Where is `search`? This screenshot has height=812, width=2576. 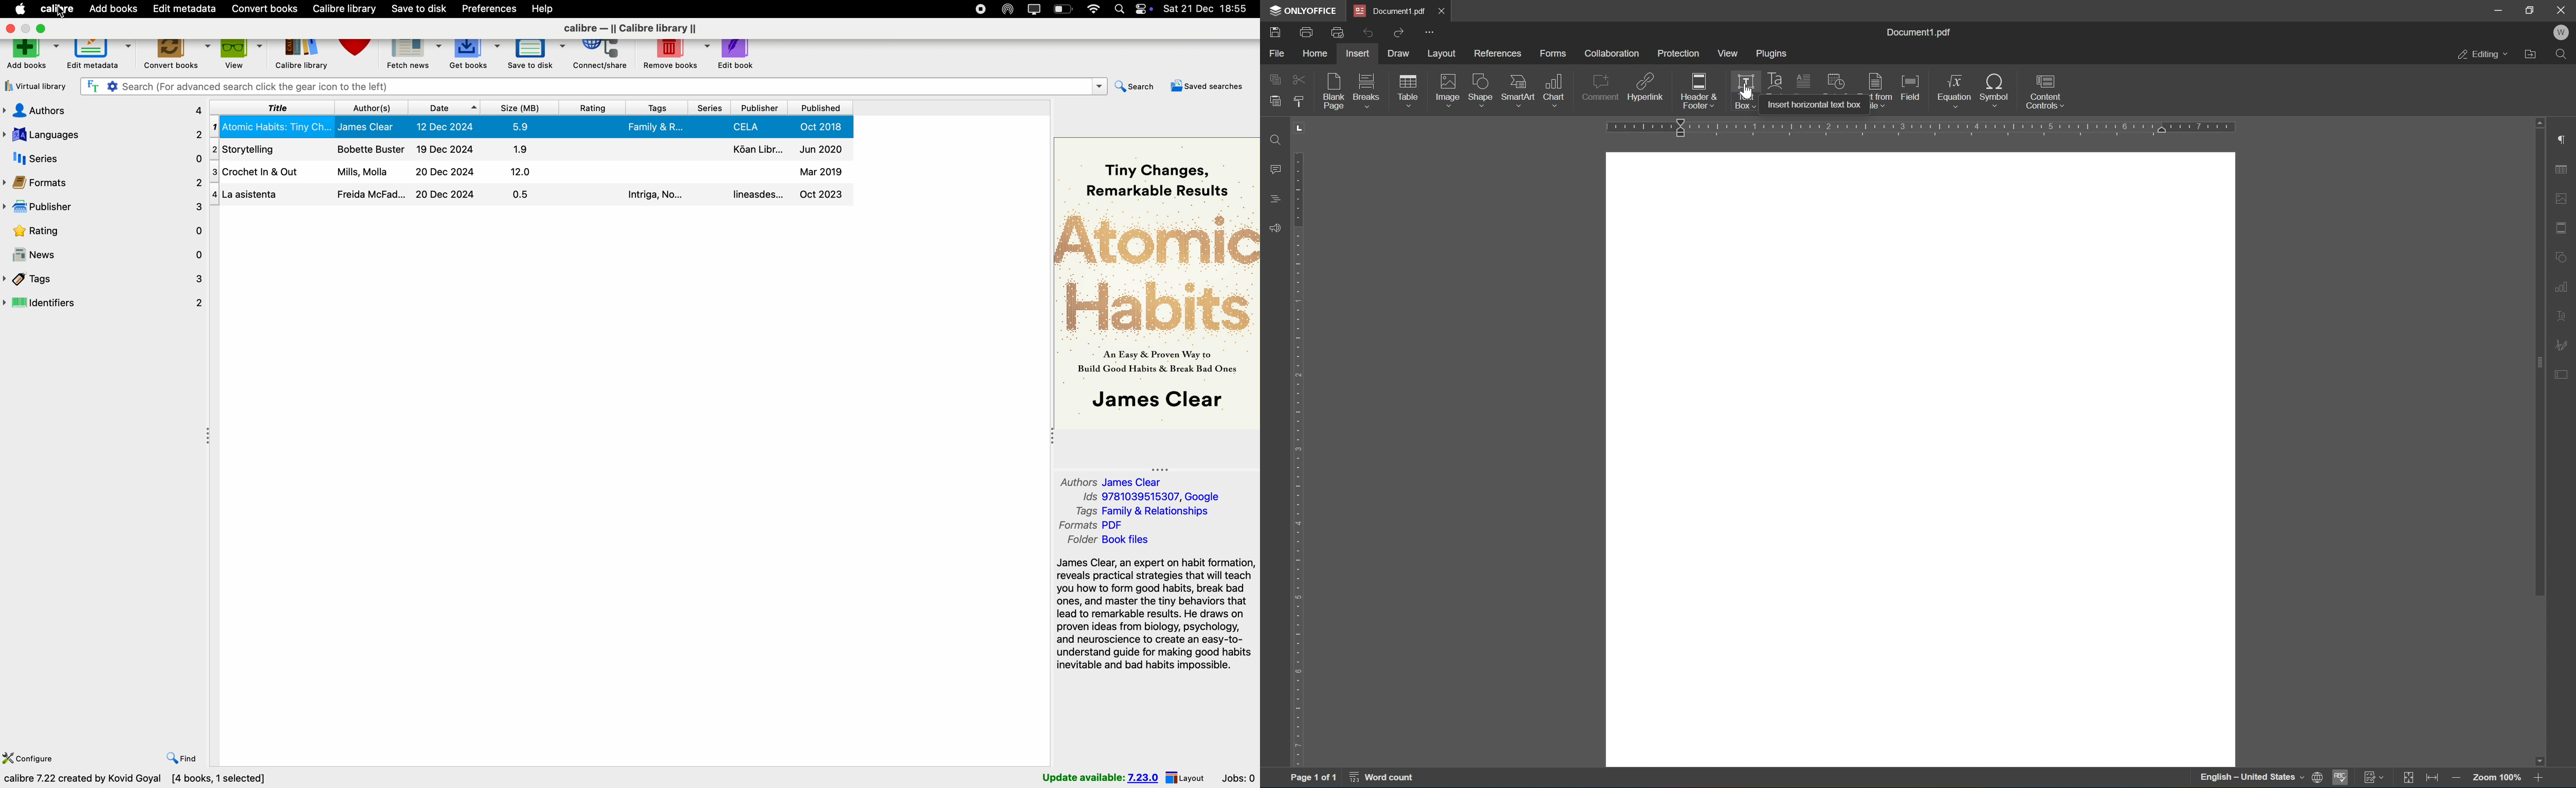 search is located at coordinates (1133, 88).